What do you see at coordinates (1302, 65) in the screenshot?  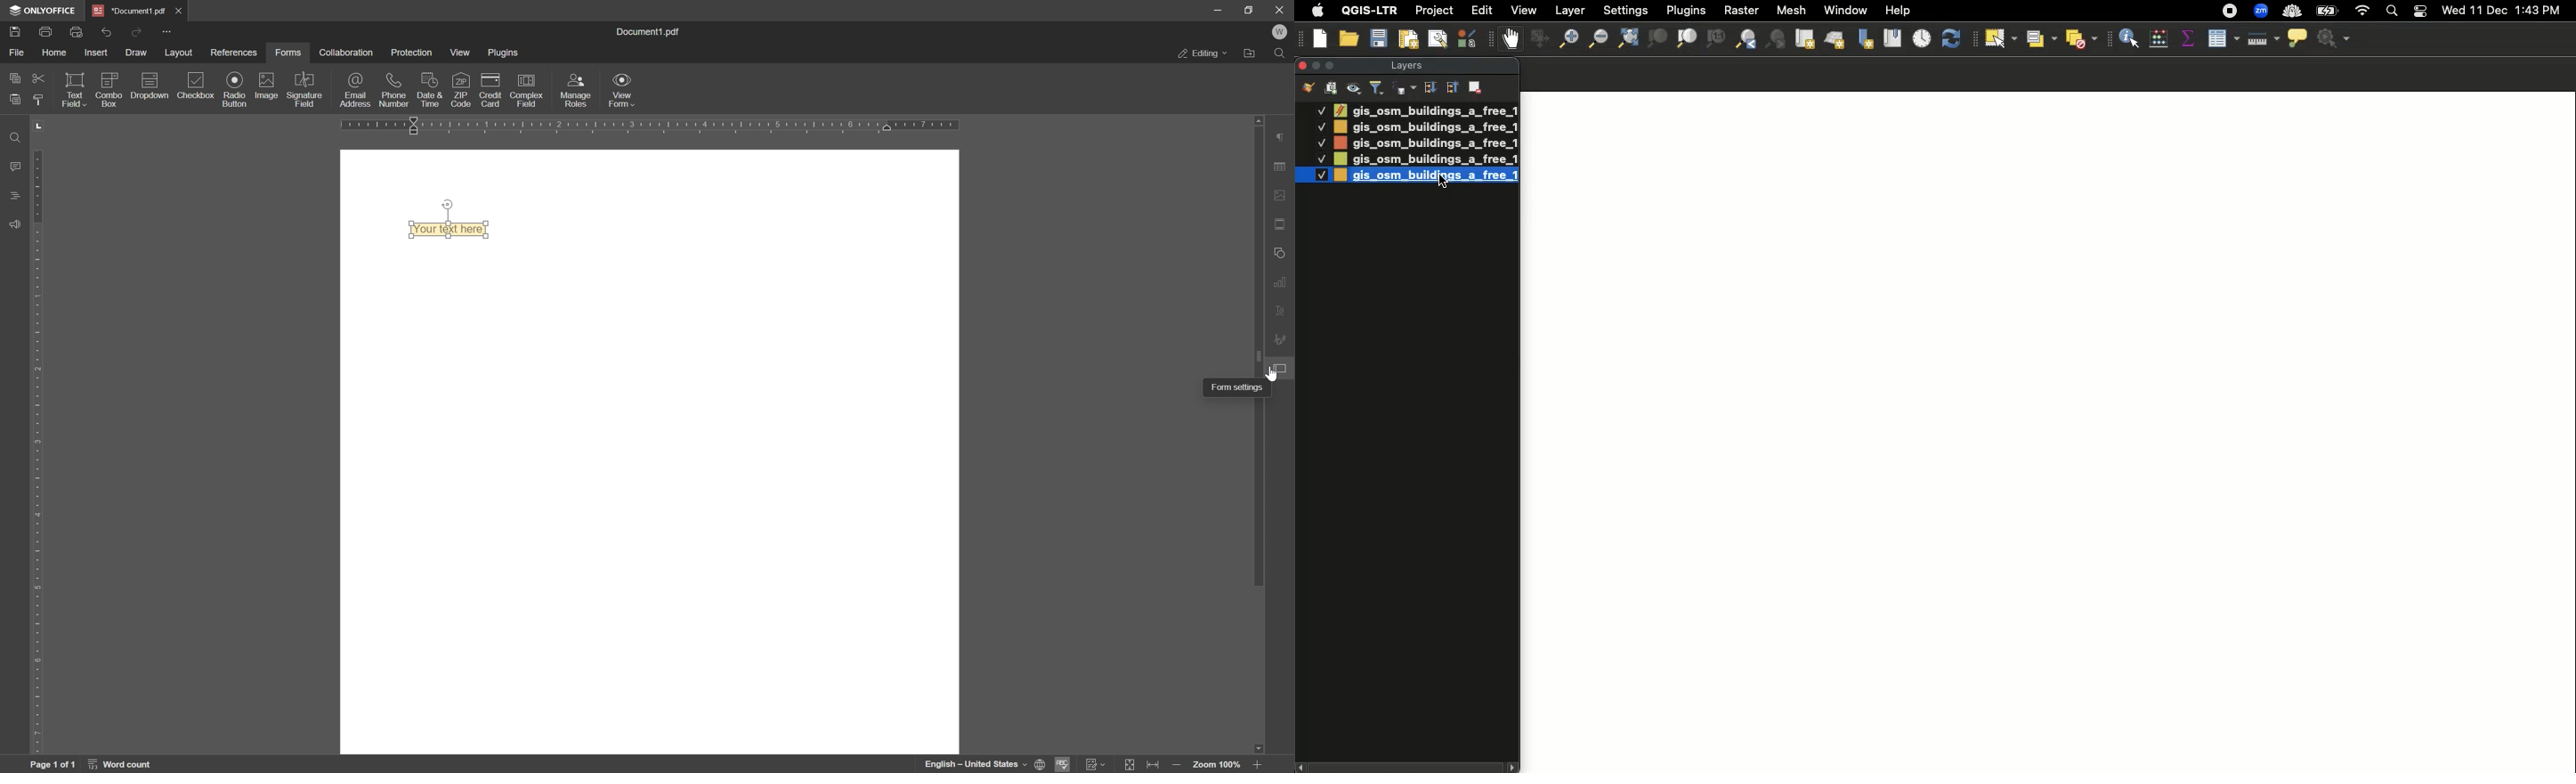 I see `Clsoe` at bounding box center [1302, 65].